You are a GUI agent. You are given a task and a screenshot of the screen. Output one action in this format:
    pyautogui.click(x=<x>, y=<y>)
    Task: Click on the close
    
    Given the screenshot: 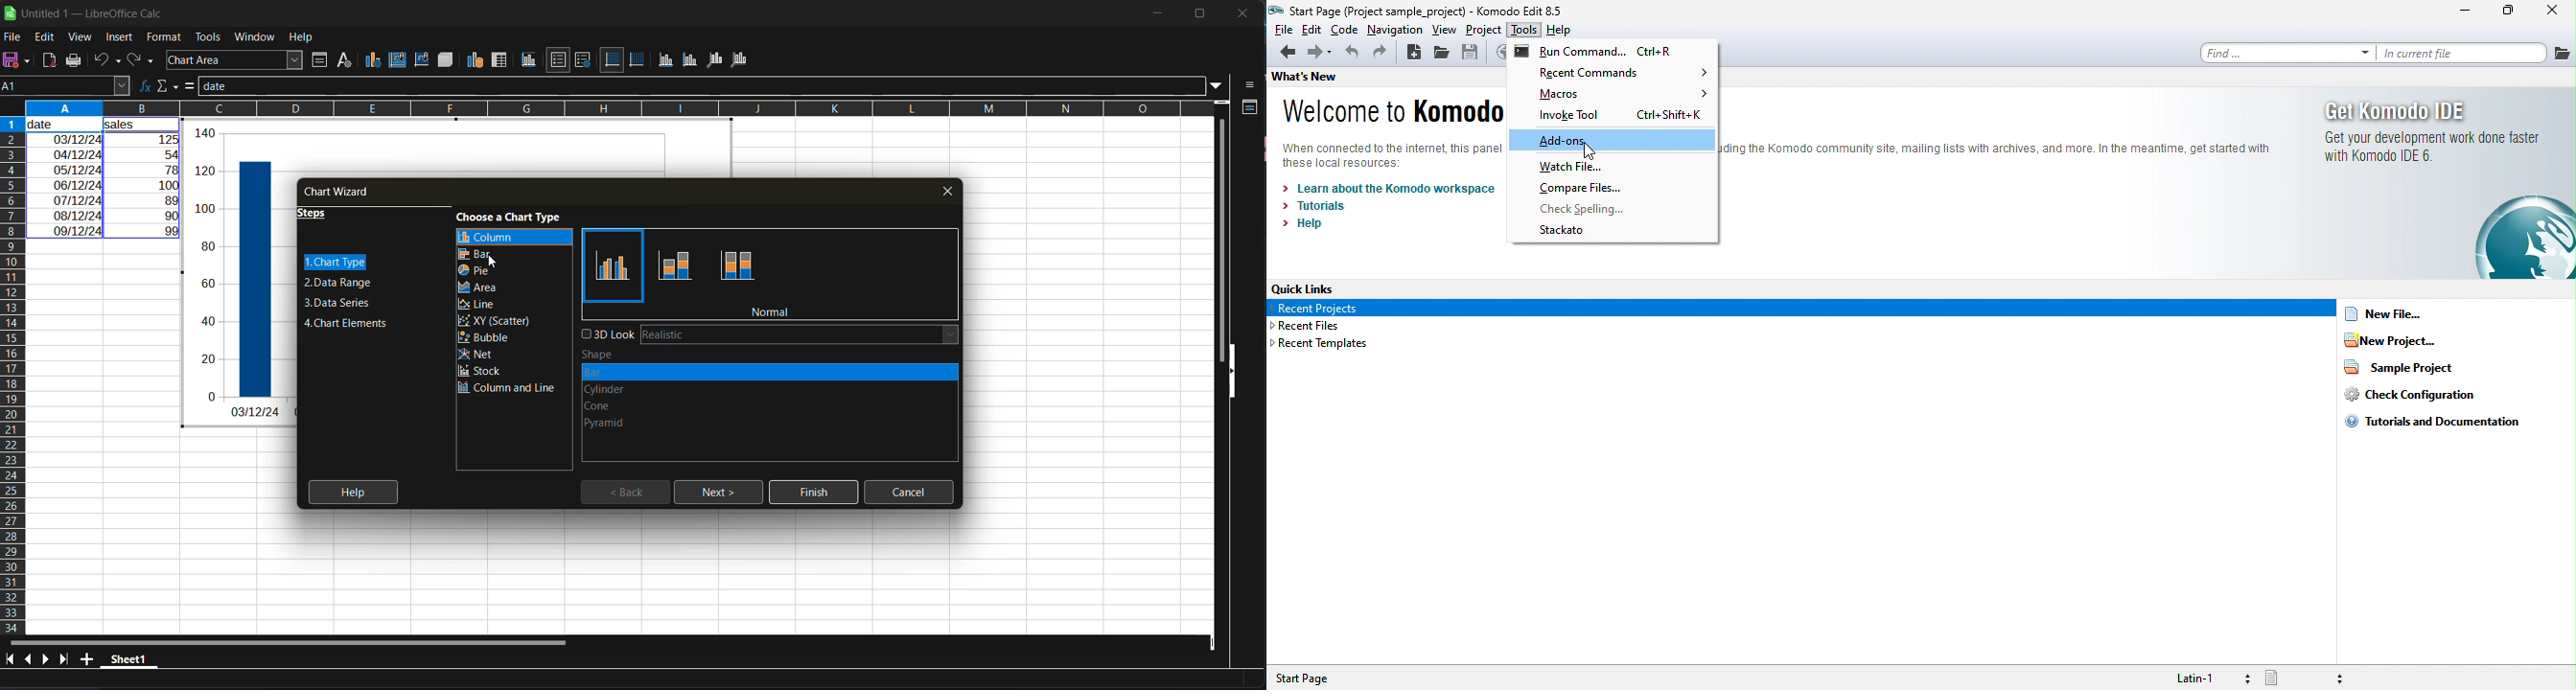 What is the action you would take?
    pyautogui.click(x=1243, y=13)
    